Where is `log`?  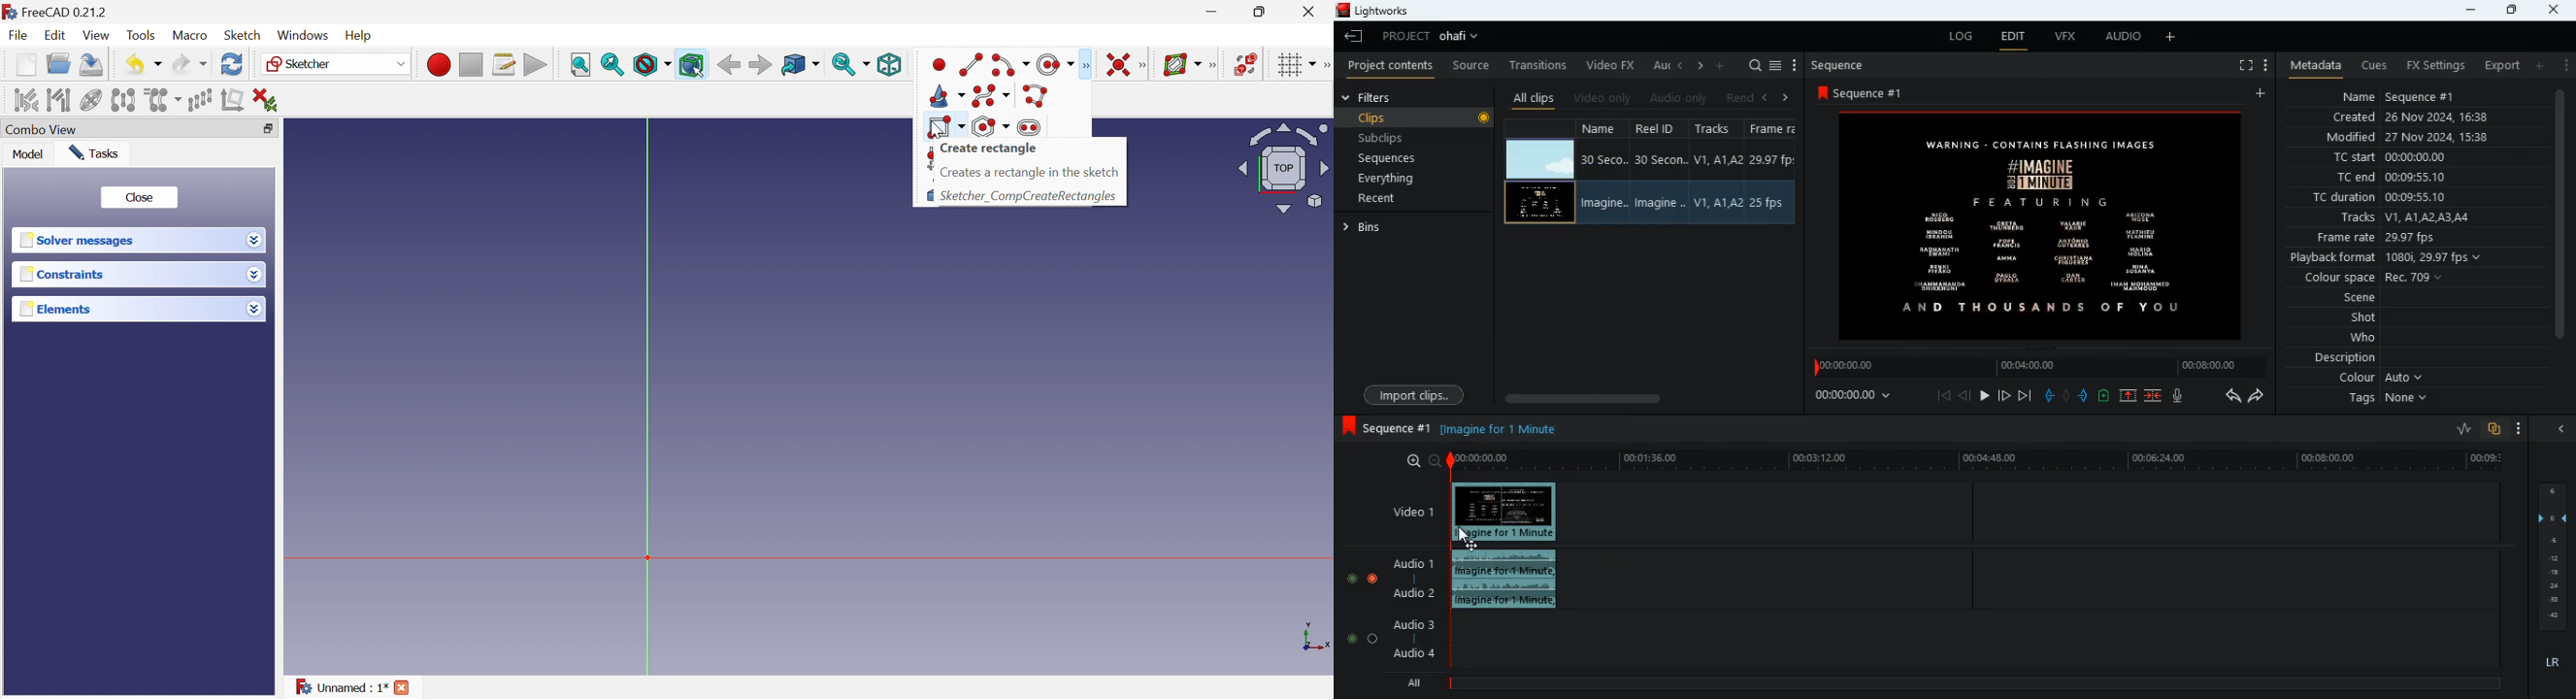 log is located at coordinates (1954, 39).